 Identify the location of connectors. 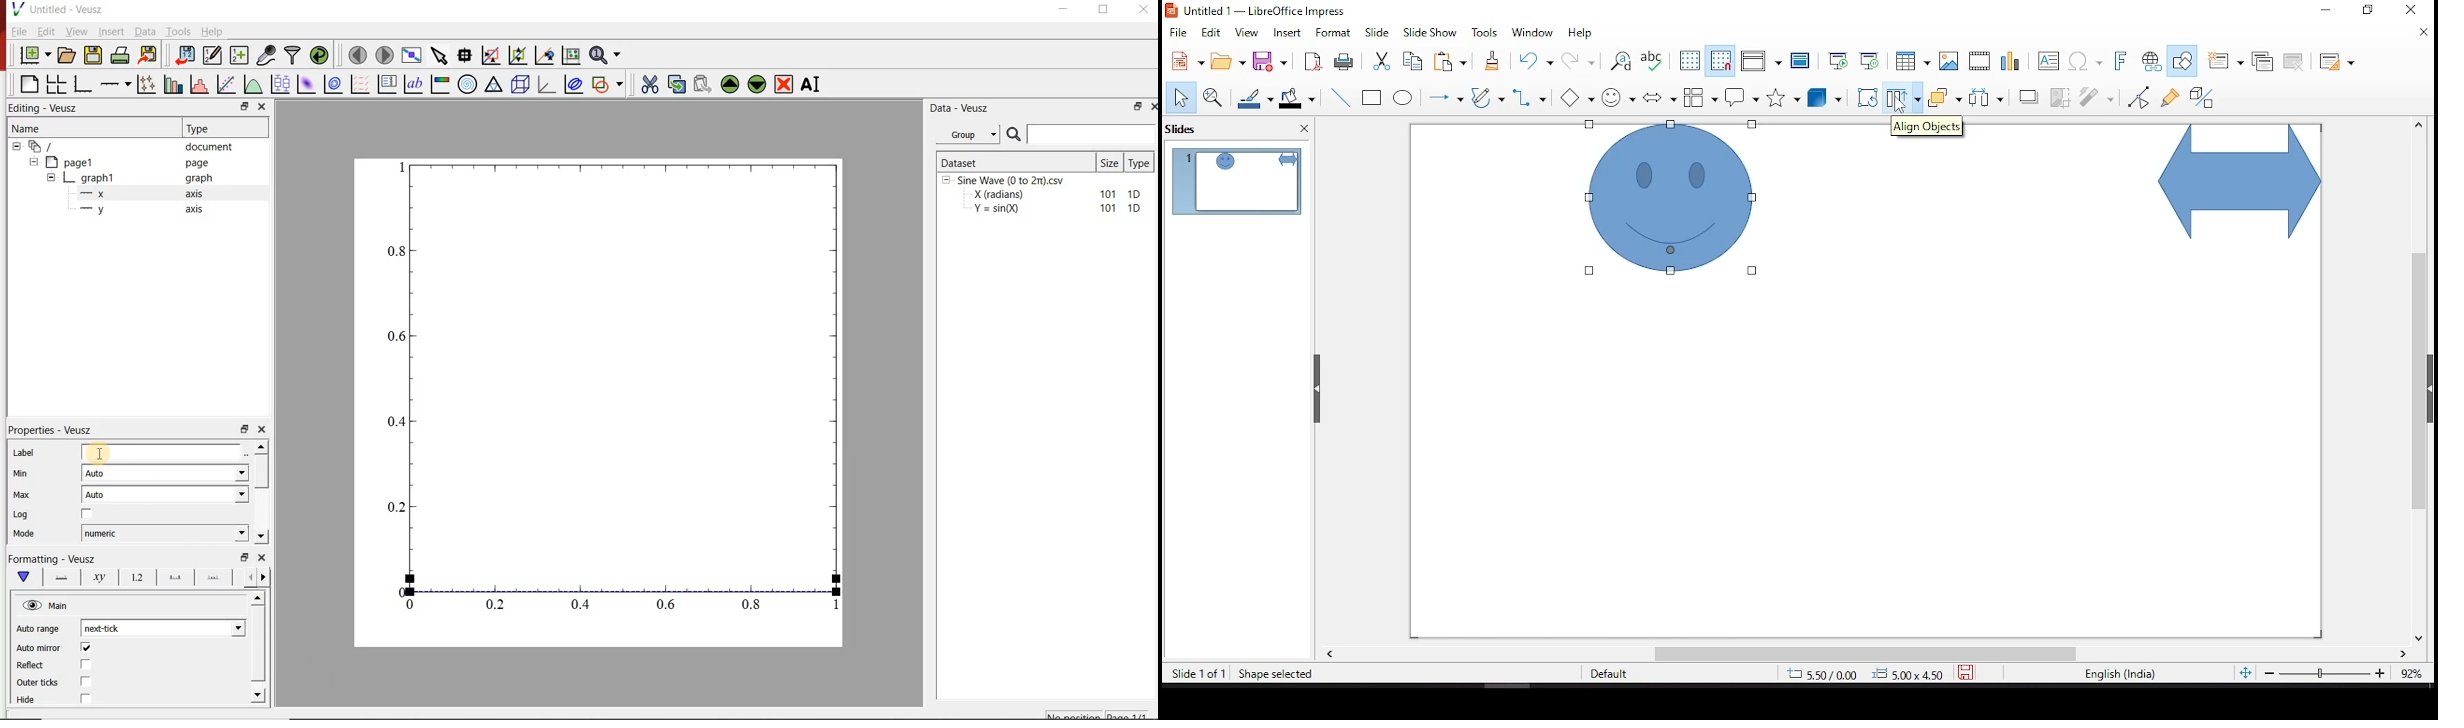
(1528, 97).